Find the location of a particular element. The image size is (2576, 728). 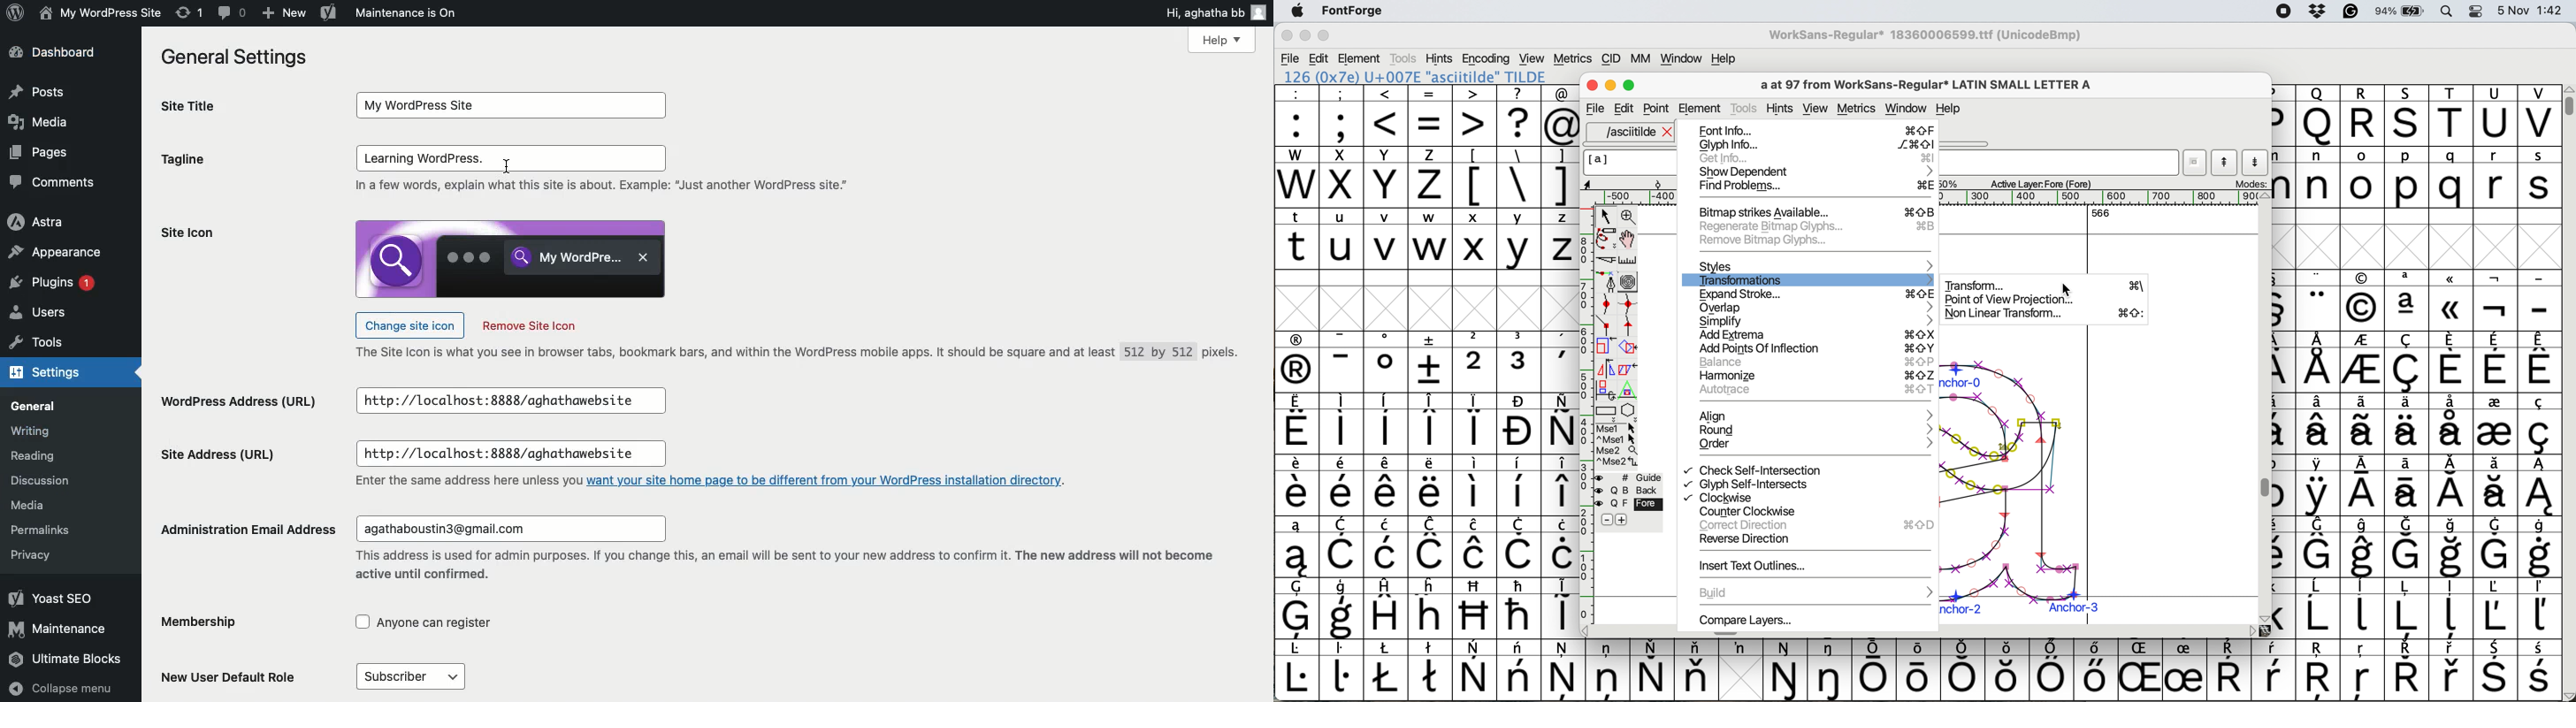

Remove is located at coordinates (529, 326).